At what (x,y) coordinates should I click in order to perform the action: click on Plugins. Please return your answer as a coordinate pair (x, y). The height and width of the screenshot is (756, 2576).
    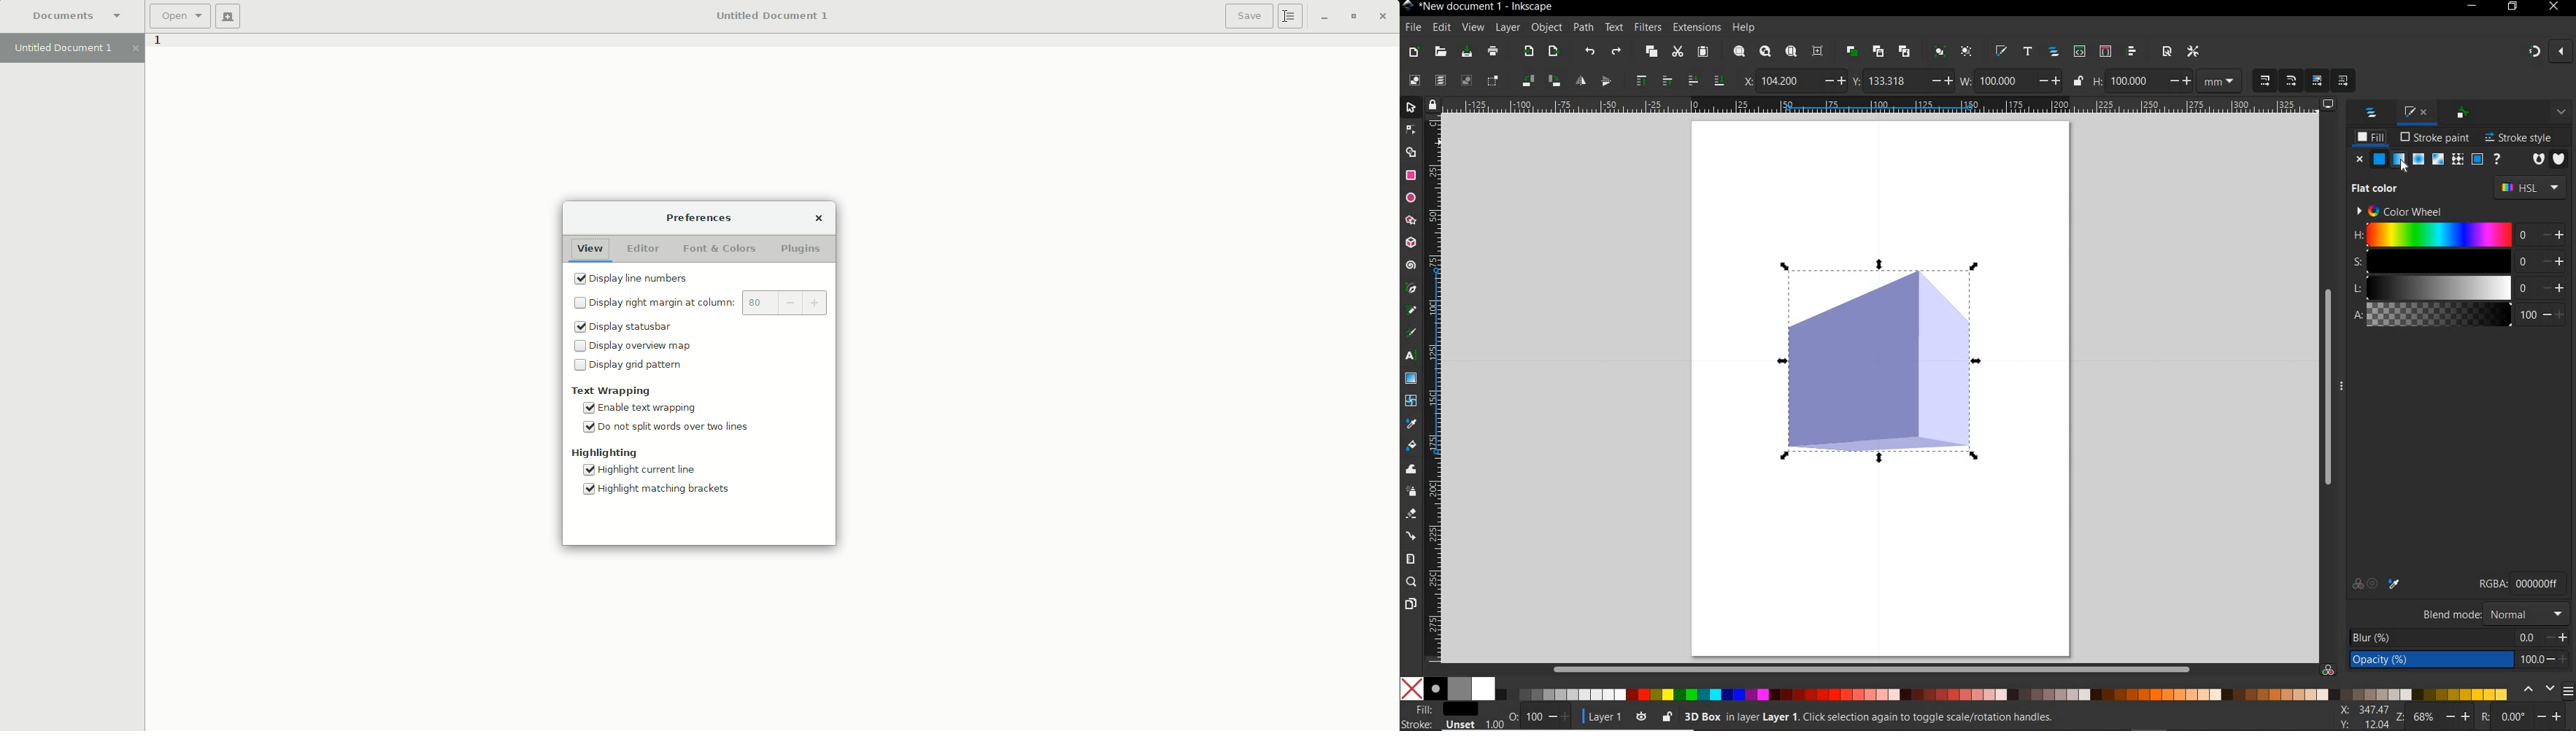
    Looking at the image, I should click on (803, 250).